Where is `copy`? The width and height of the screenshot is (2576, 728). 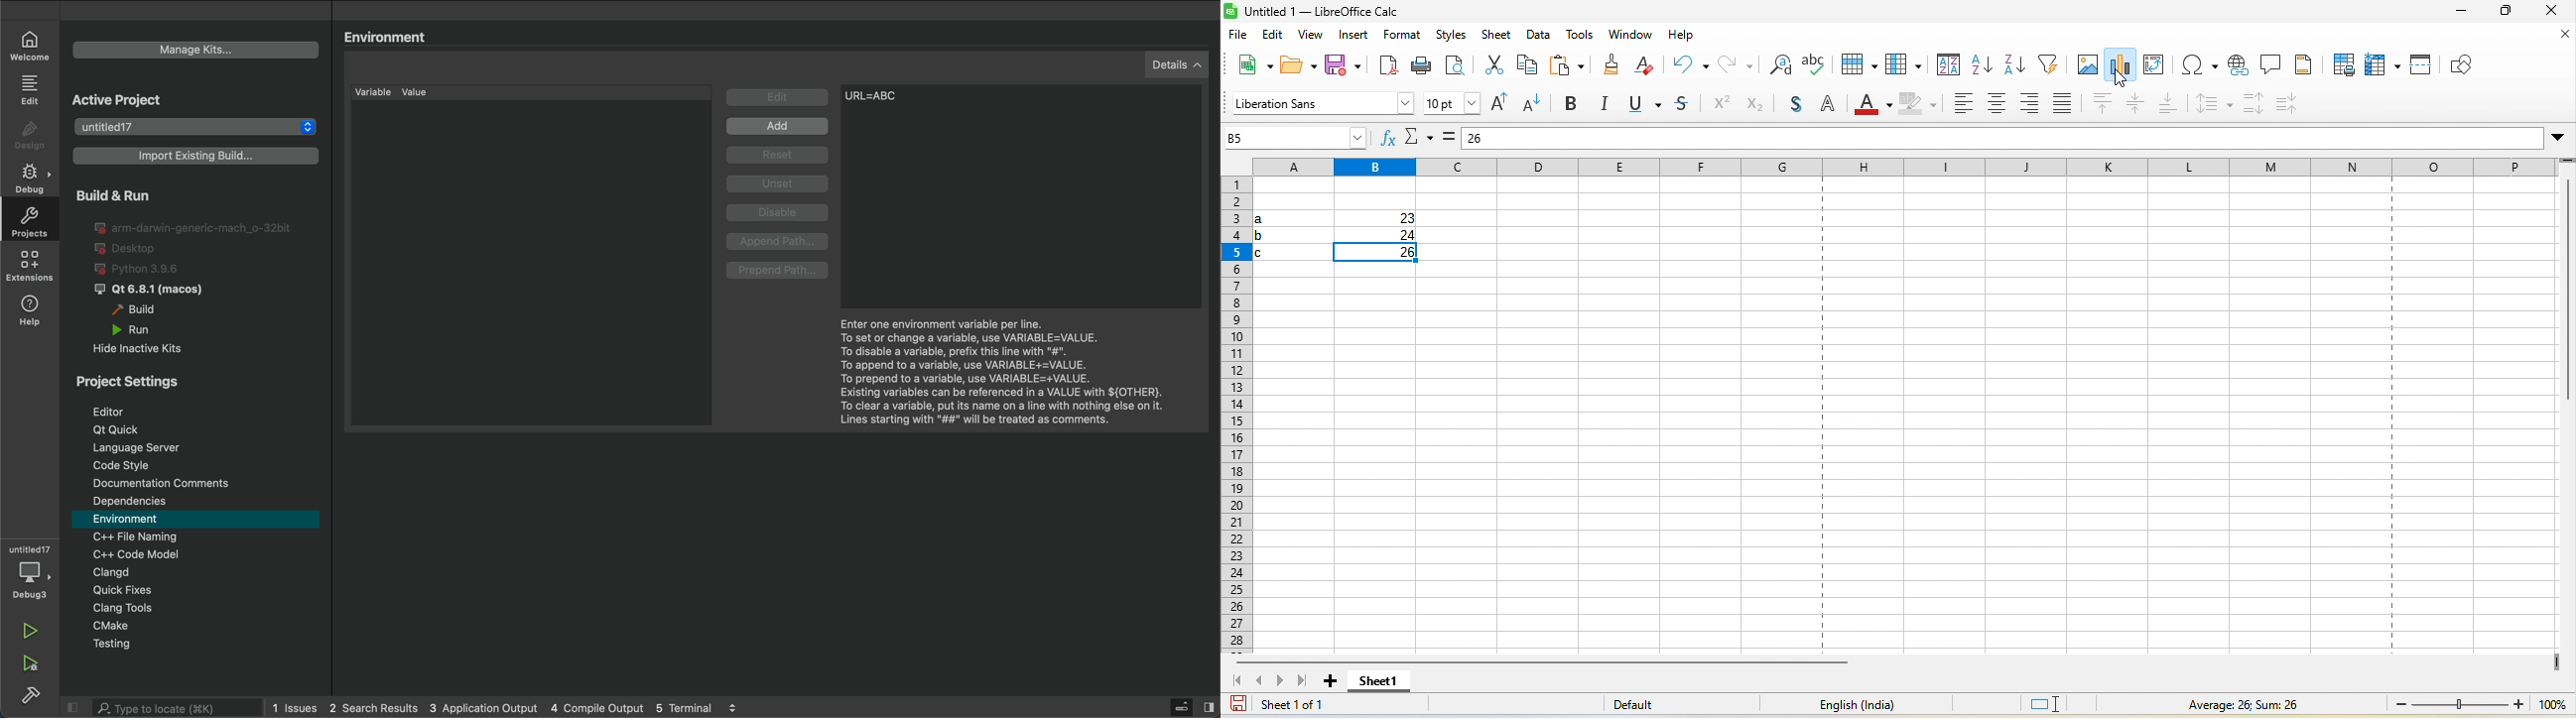 copy is located at coordinates (1527, 68).